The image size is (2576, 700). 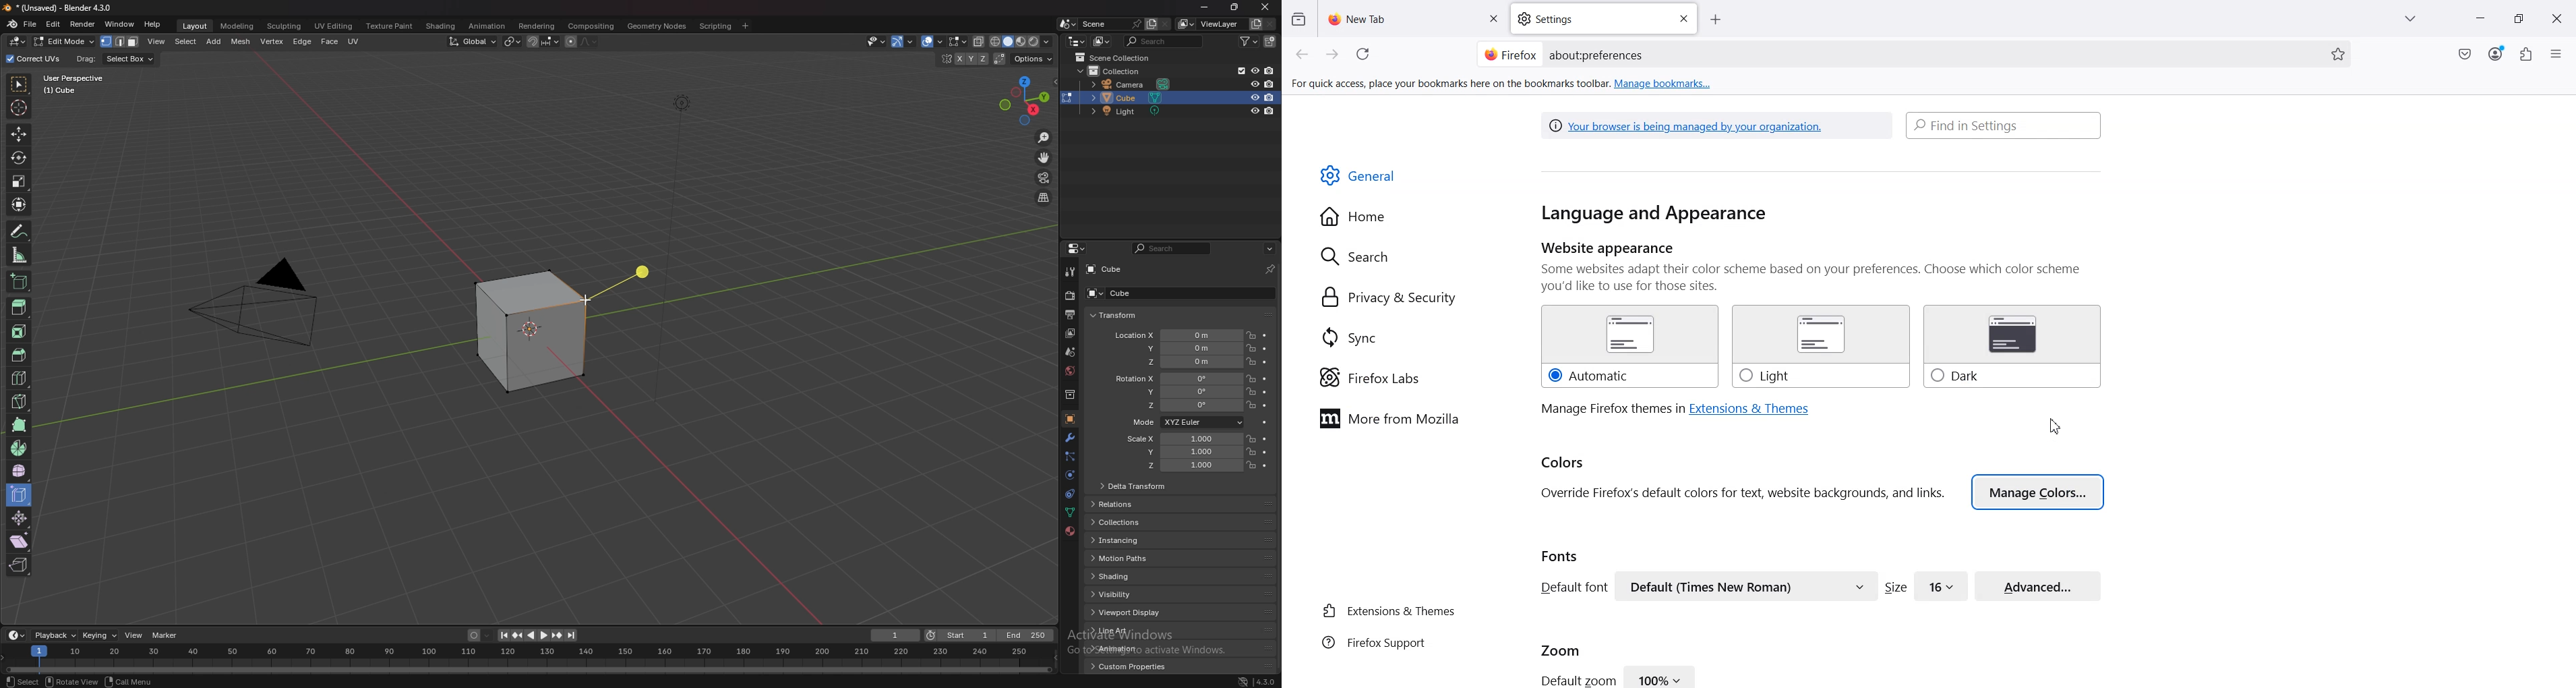 I want to click on search, so click(x=1174, y=248).